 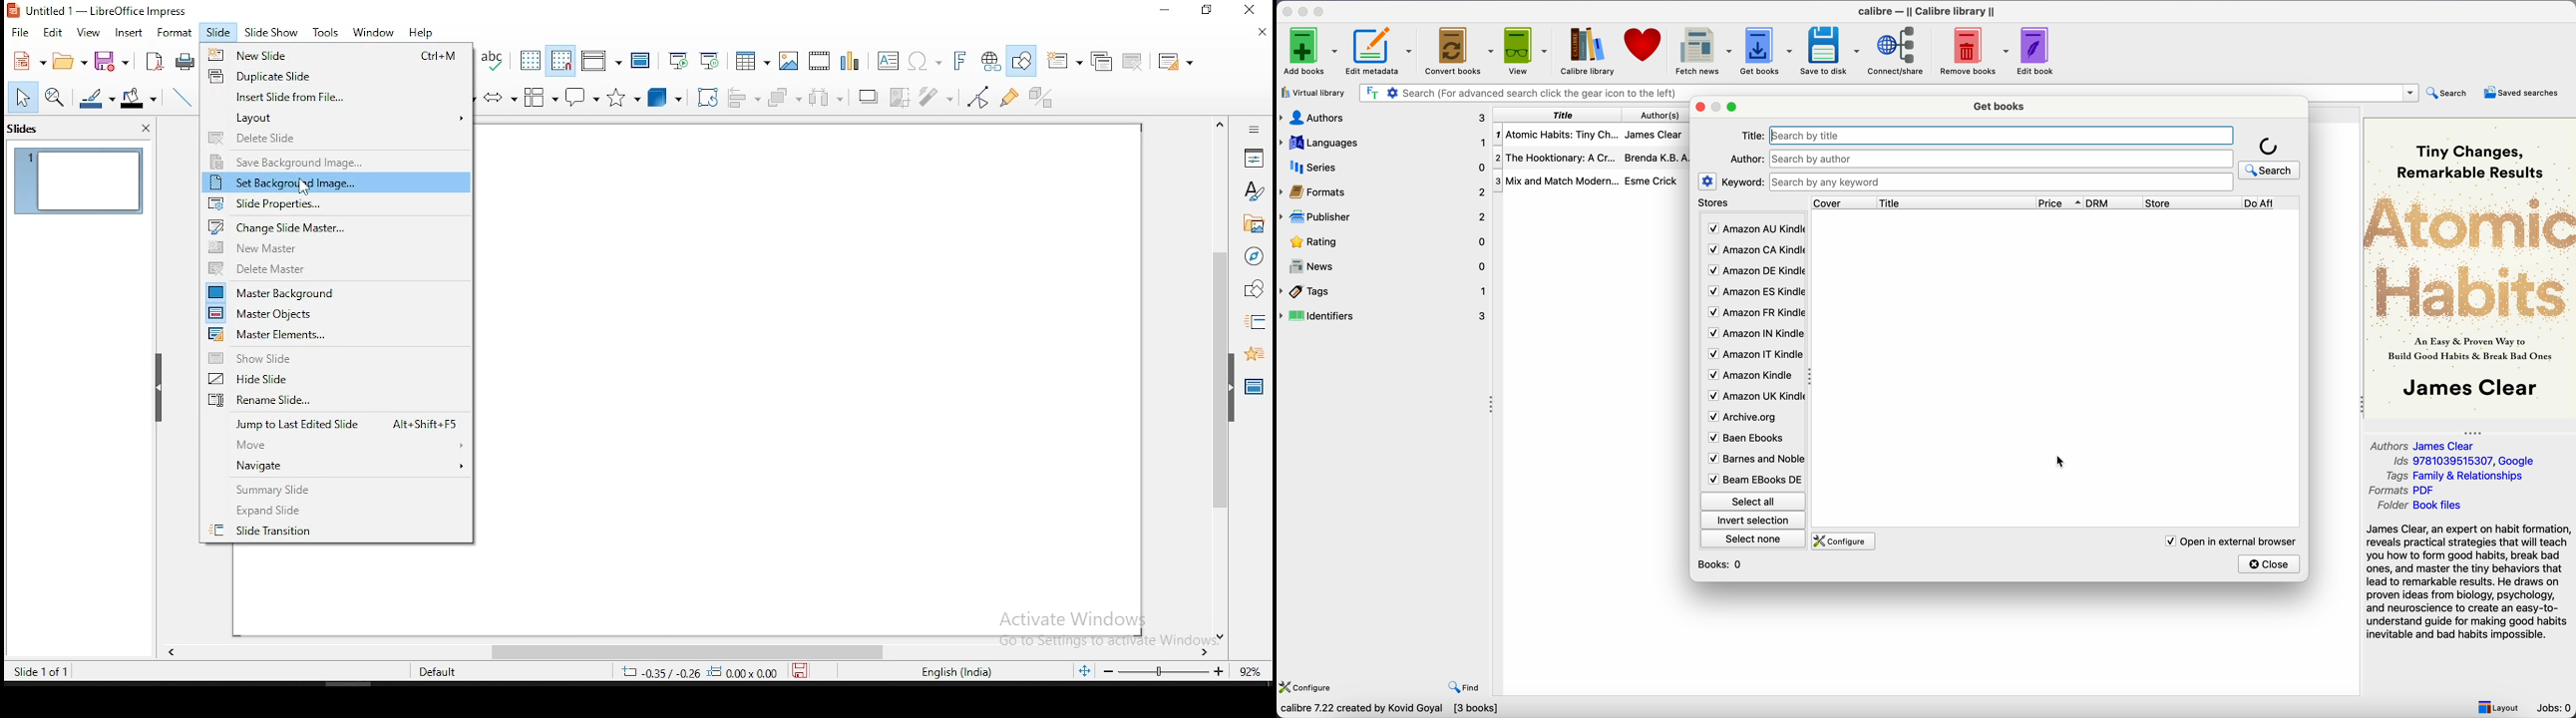 I want to click on close app, so click(x=1286, y=11).